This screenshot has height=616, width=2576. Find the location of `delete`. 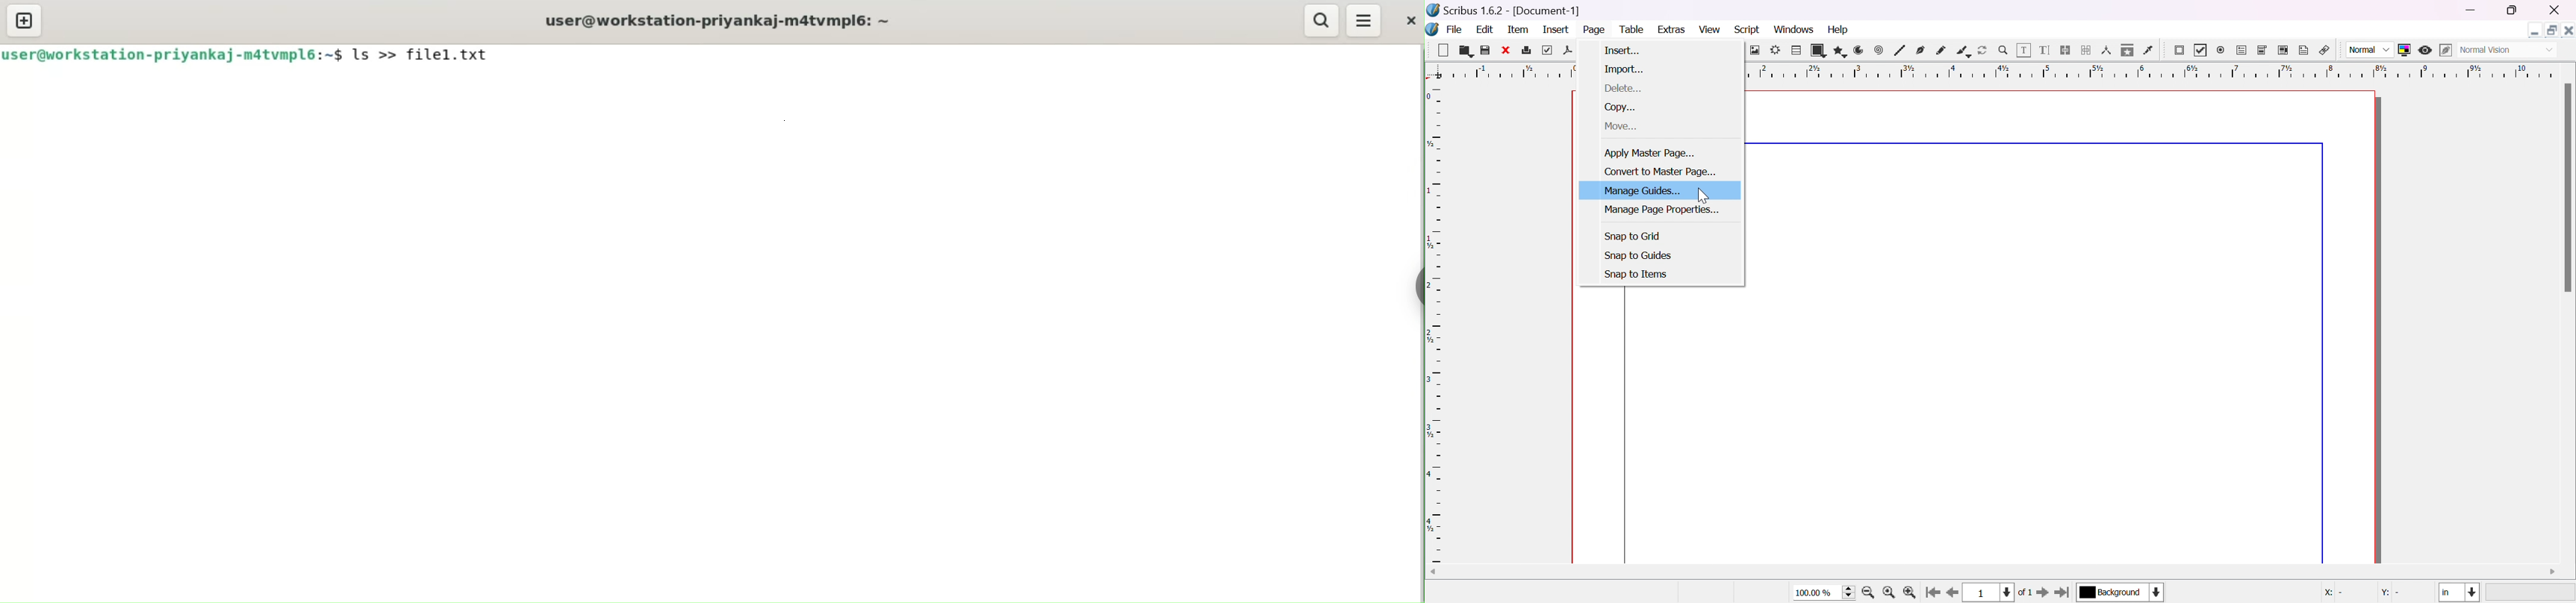

delete is located at coordinates (1627, 87).